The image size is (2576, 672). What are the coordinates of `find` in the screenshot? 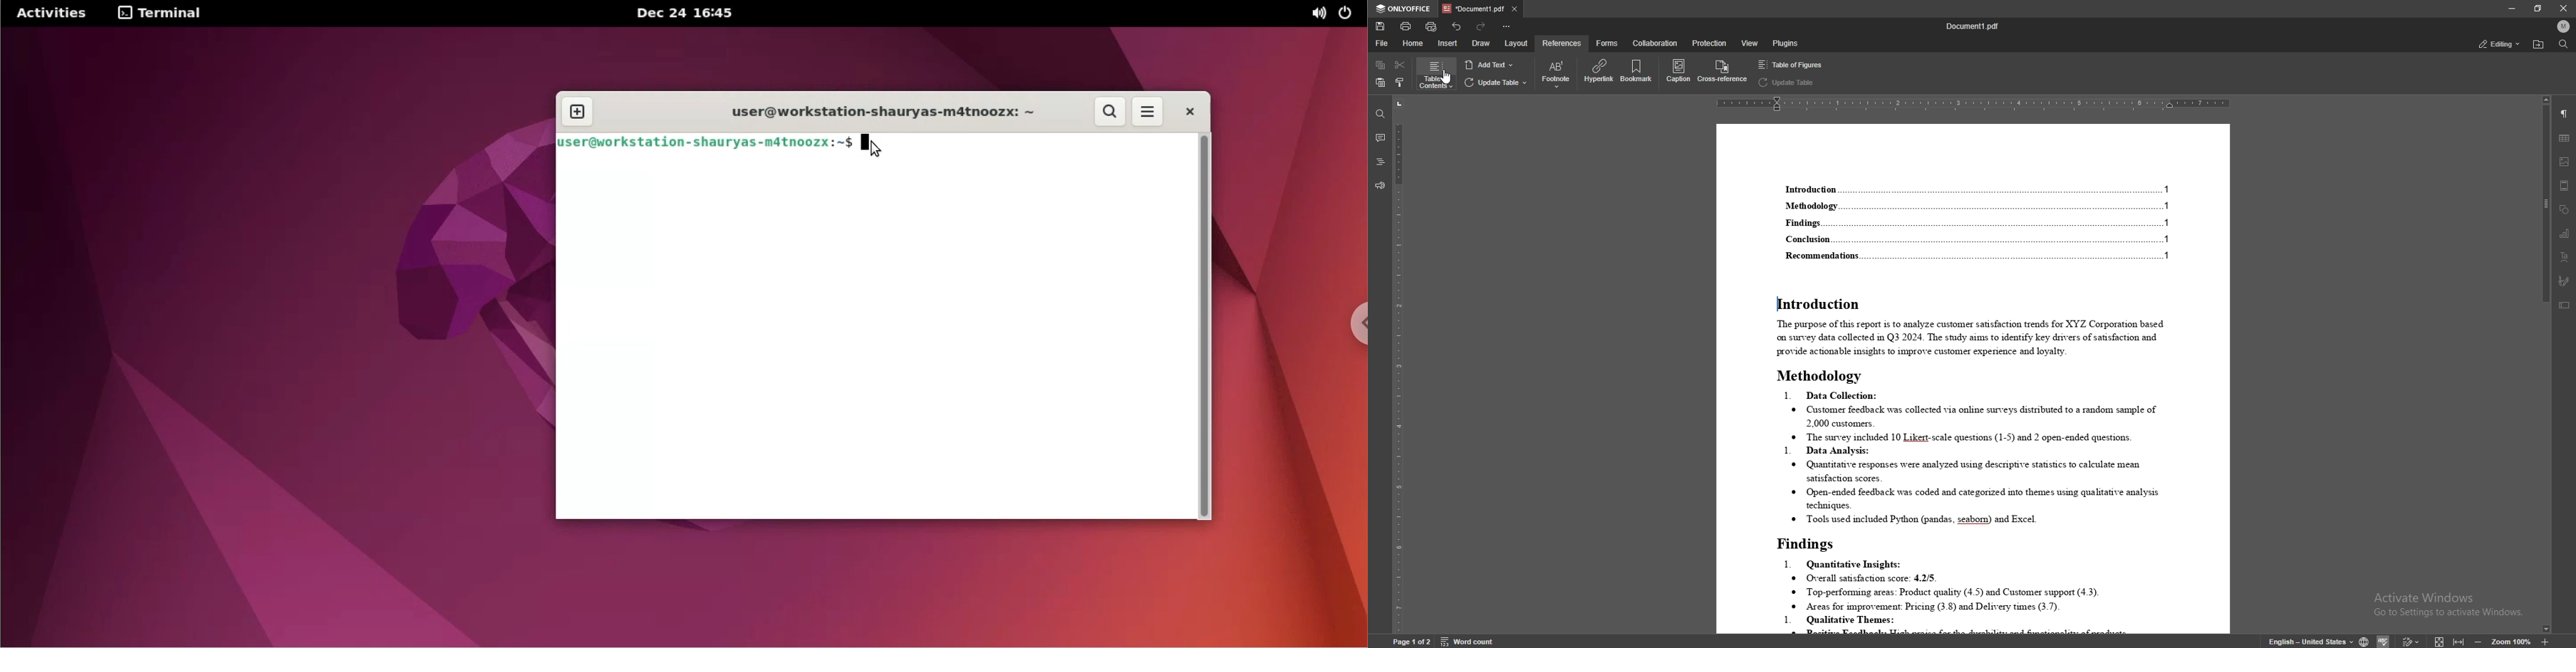 It's located at (1380, 115).